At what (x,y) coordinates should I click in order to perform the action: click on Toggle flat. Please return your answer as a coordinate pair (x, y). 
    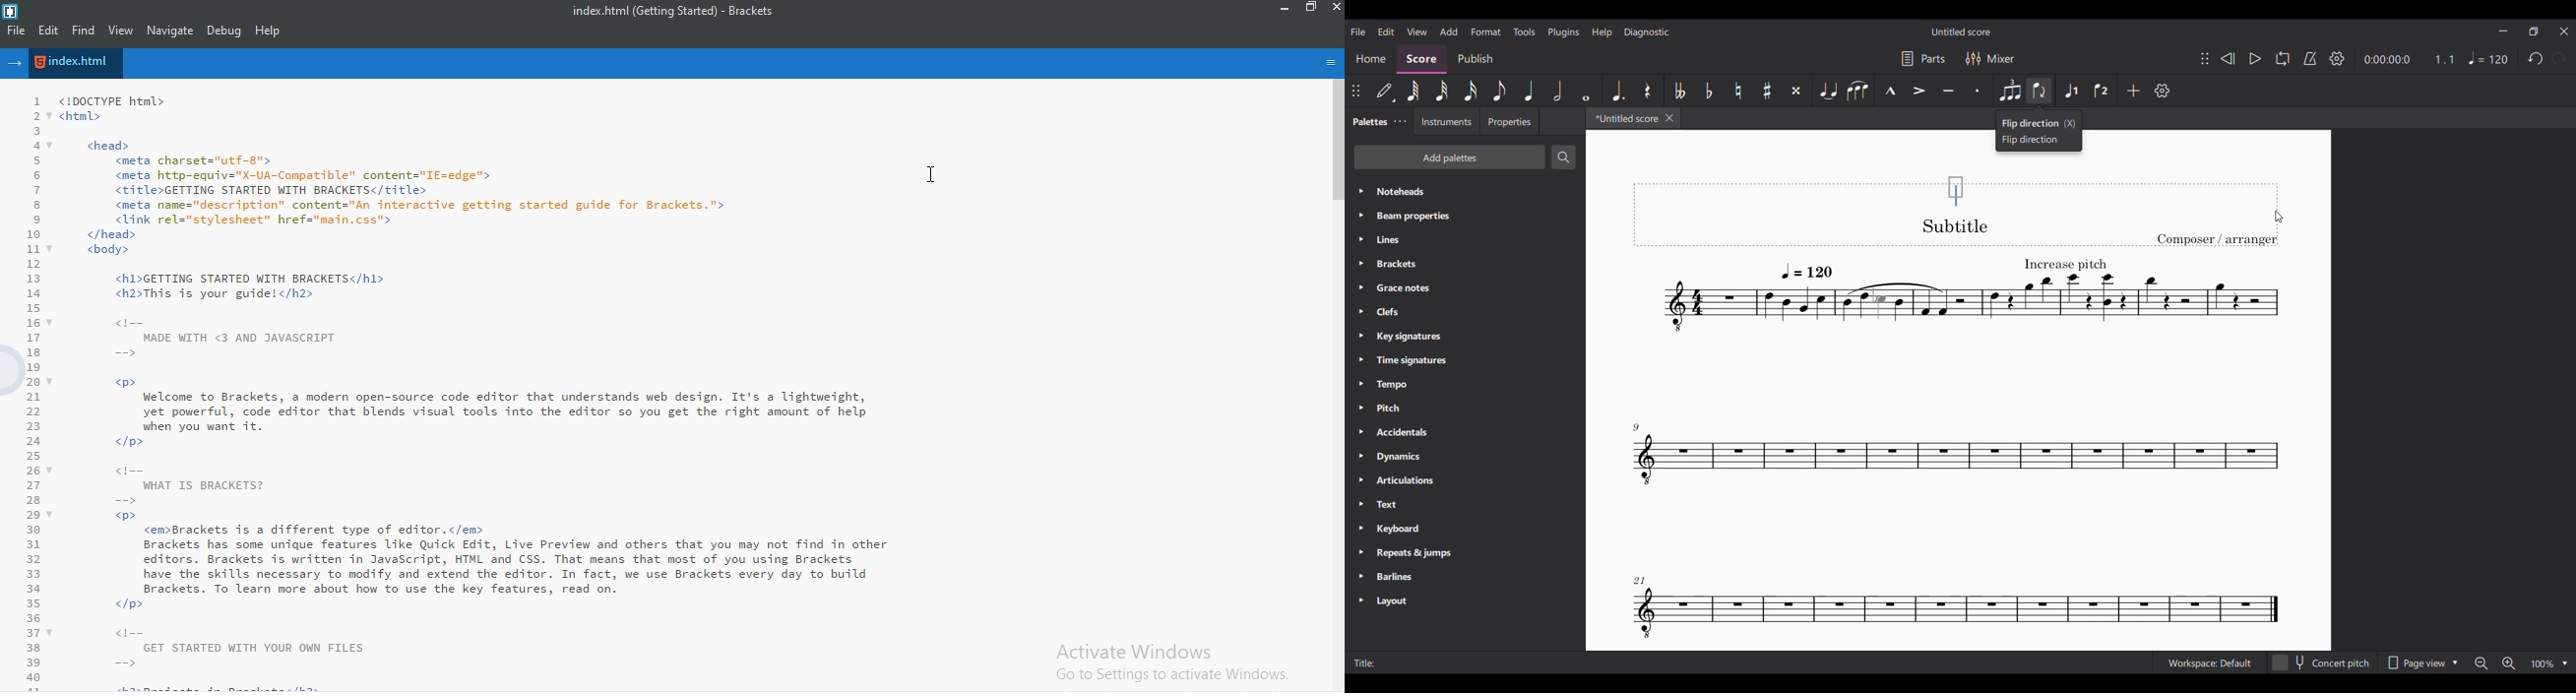
    Looking at the image, I should click on (1709, 90).